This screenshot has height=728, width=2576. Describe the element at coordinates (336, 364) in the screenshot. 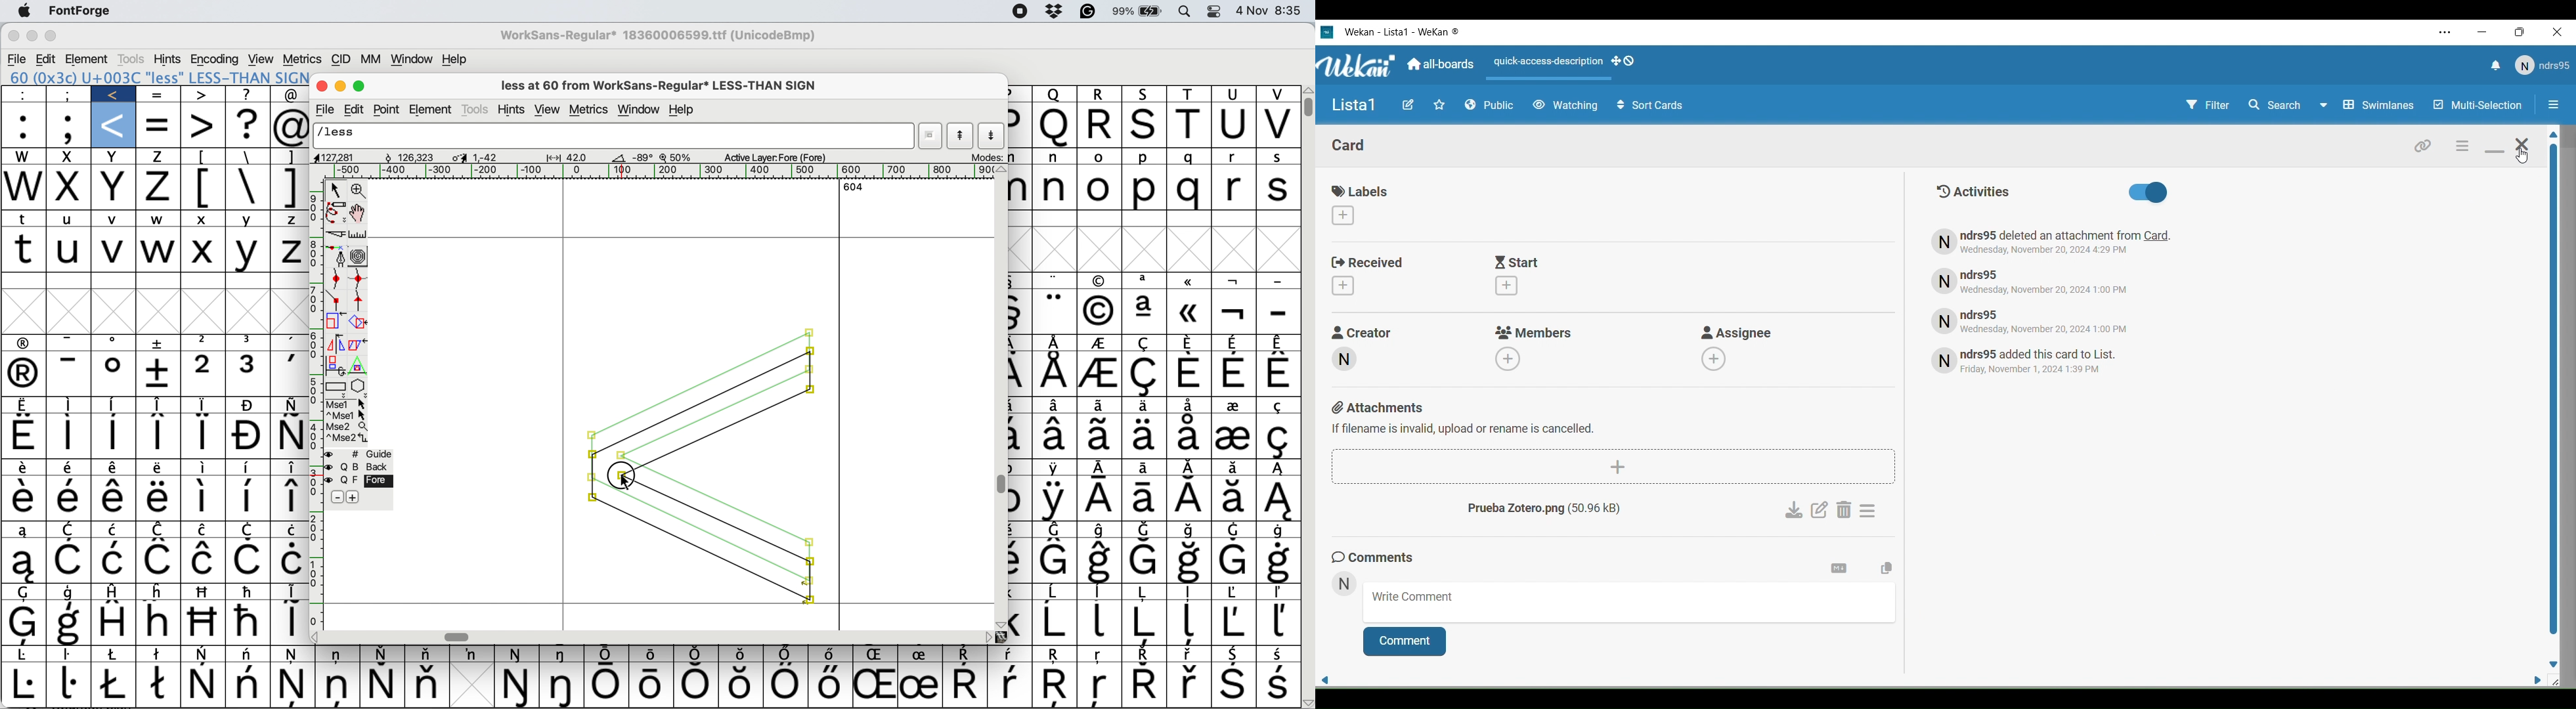

I see `rotate selection in 3d and project it back to plane` at that location.